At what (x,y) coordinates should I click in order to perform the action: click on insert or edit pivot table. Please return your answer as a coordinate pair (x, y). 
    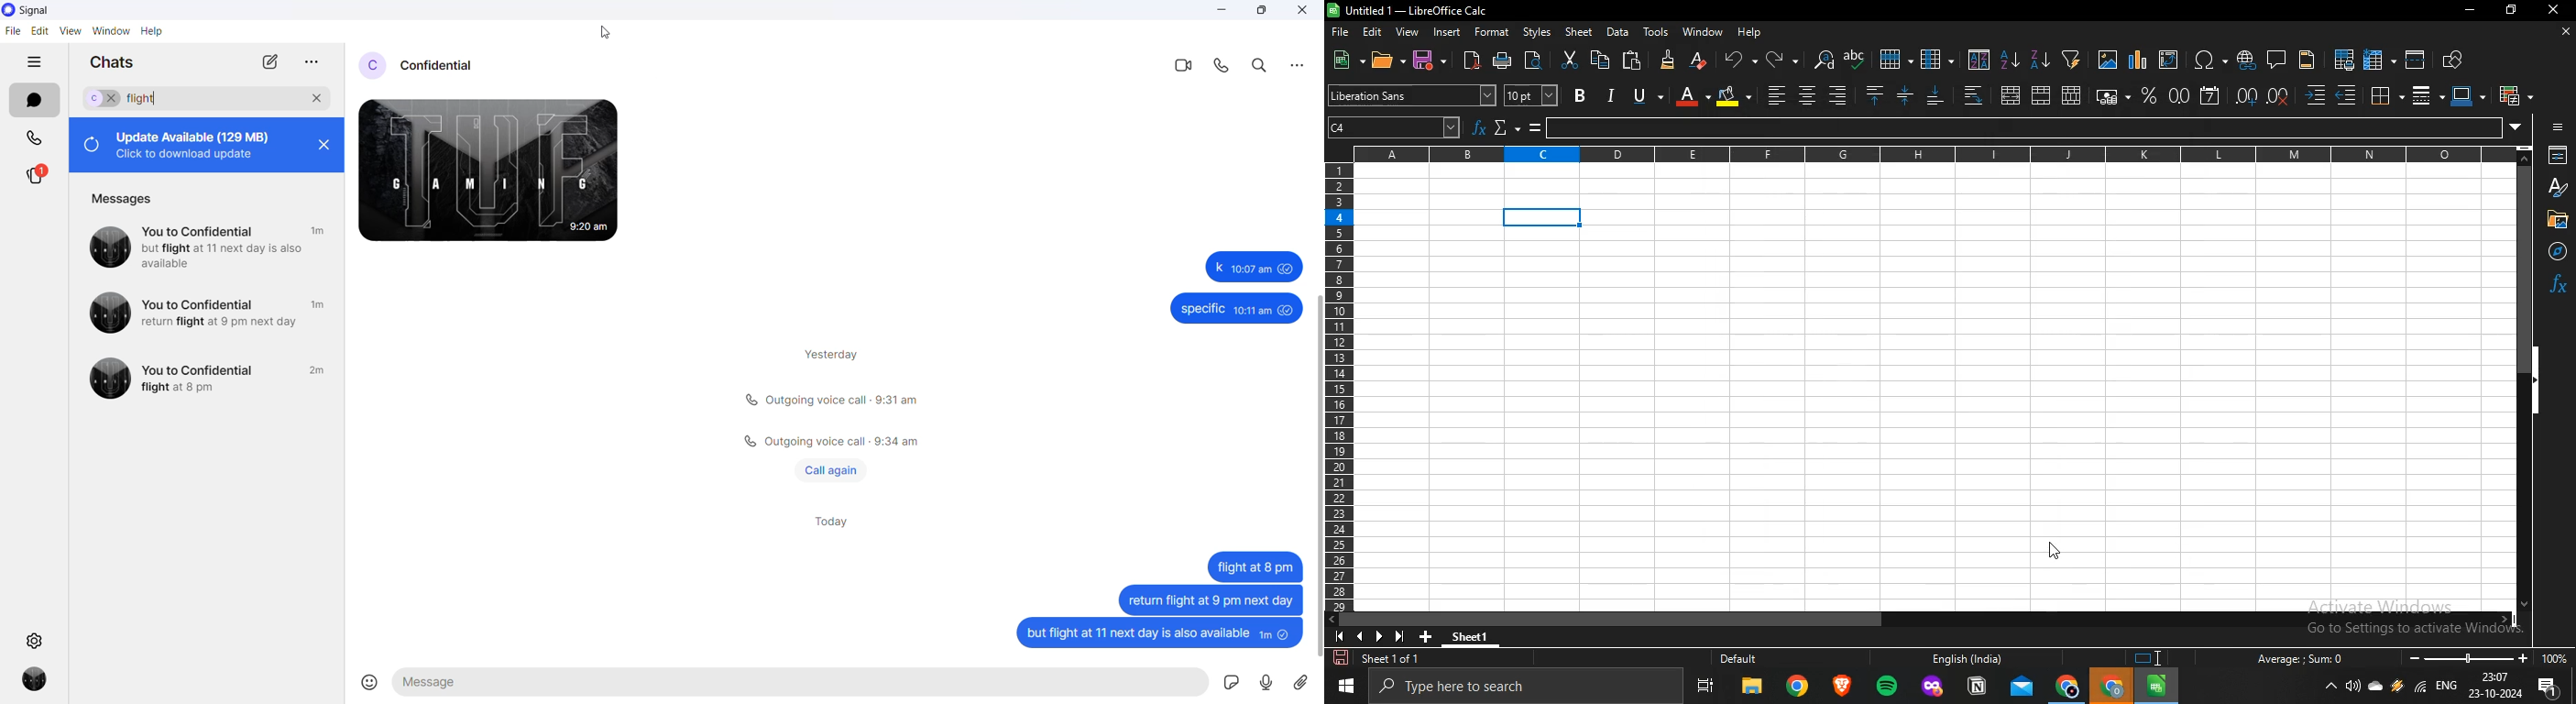
    Looking at the image, I should click on (2167, 59).